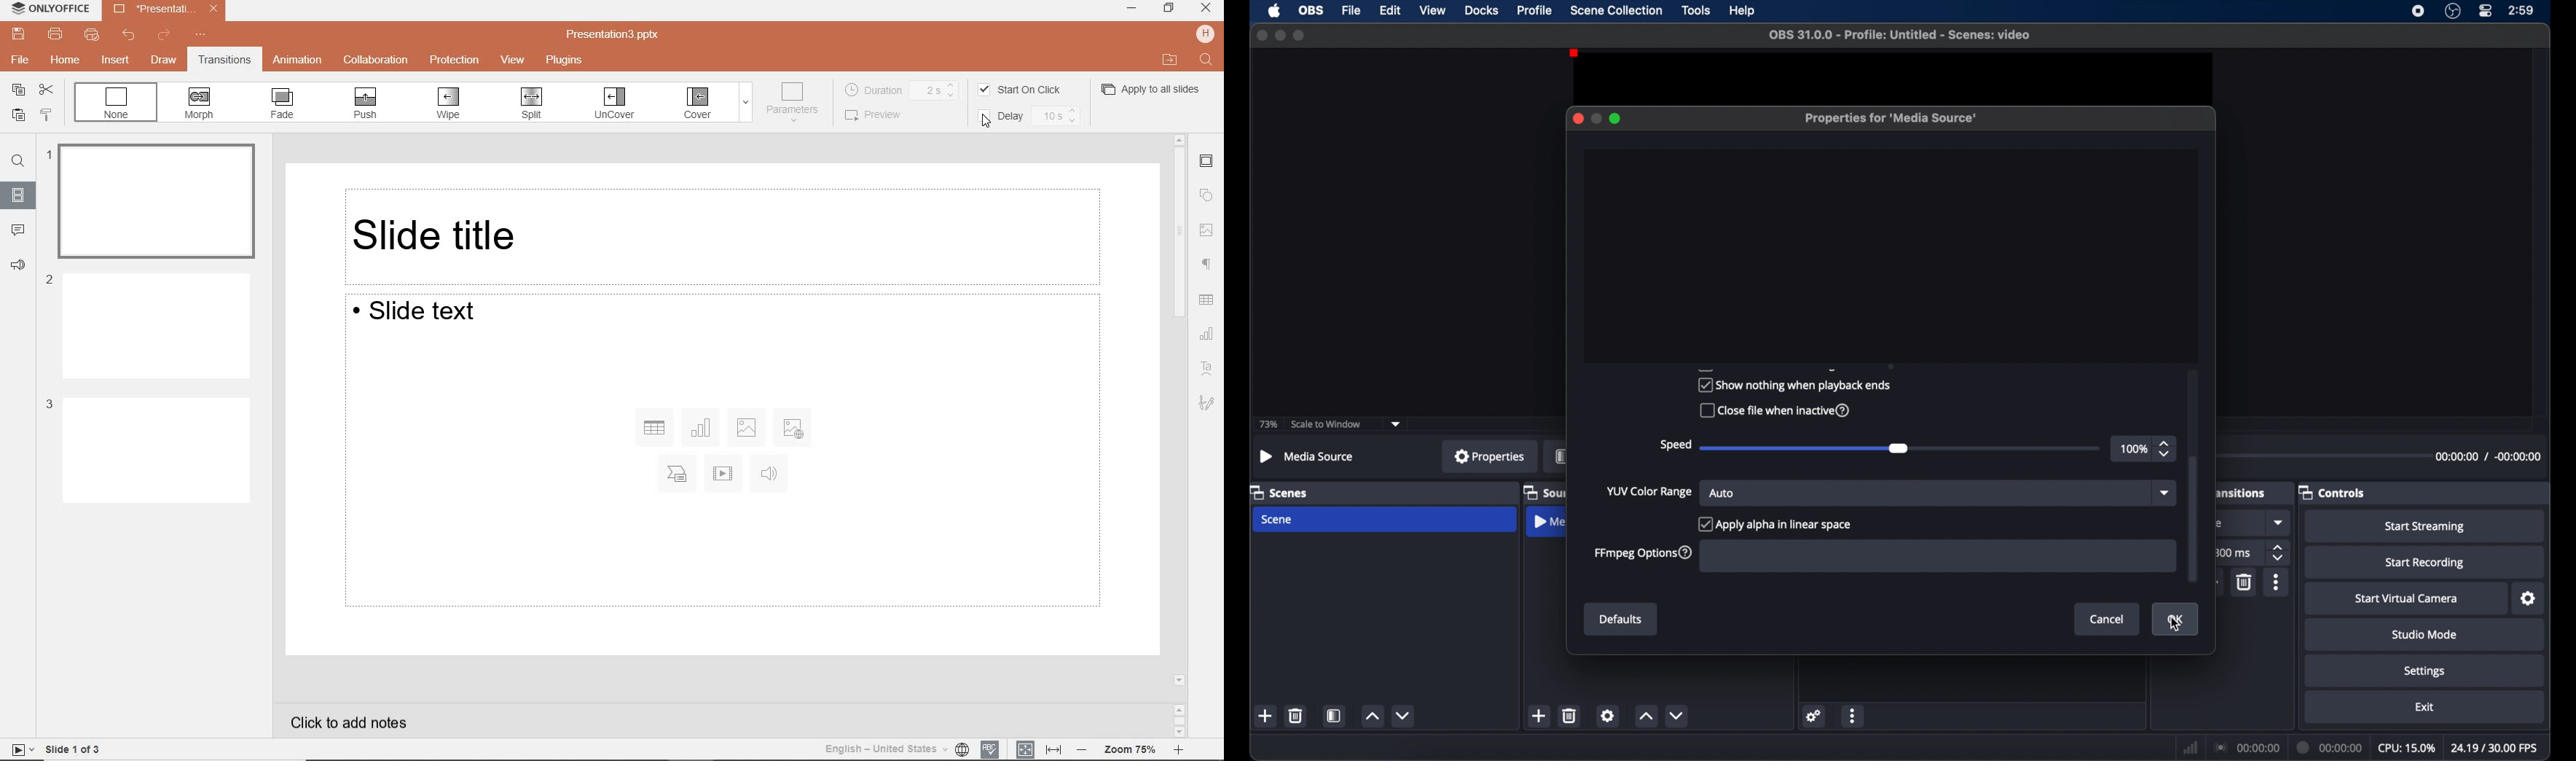  Describe the element at coordinates (55, 33) in the screenshot. I see `print` at that location.